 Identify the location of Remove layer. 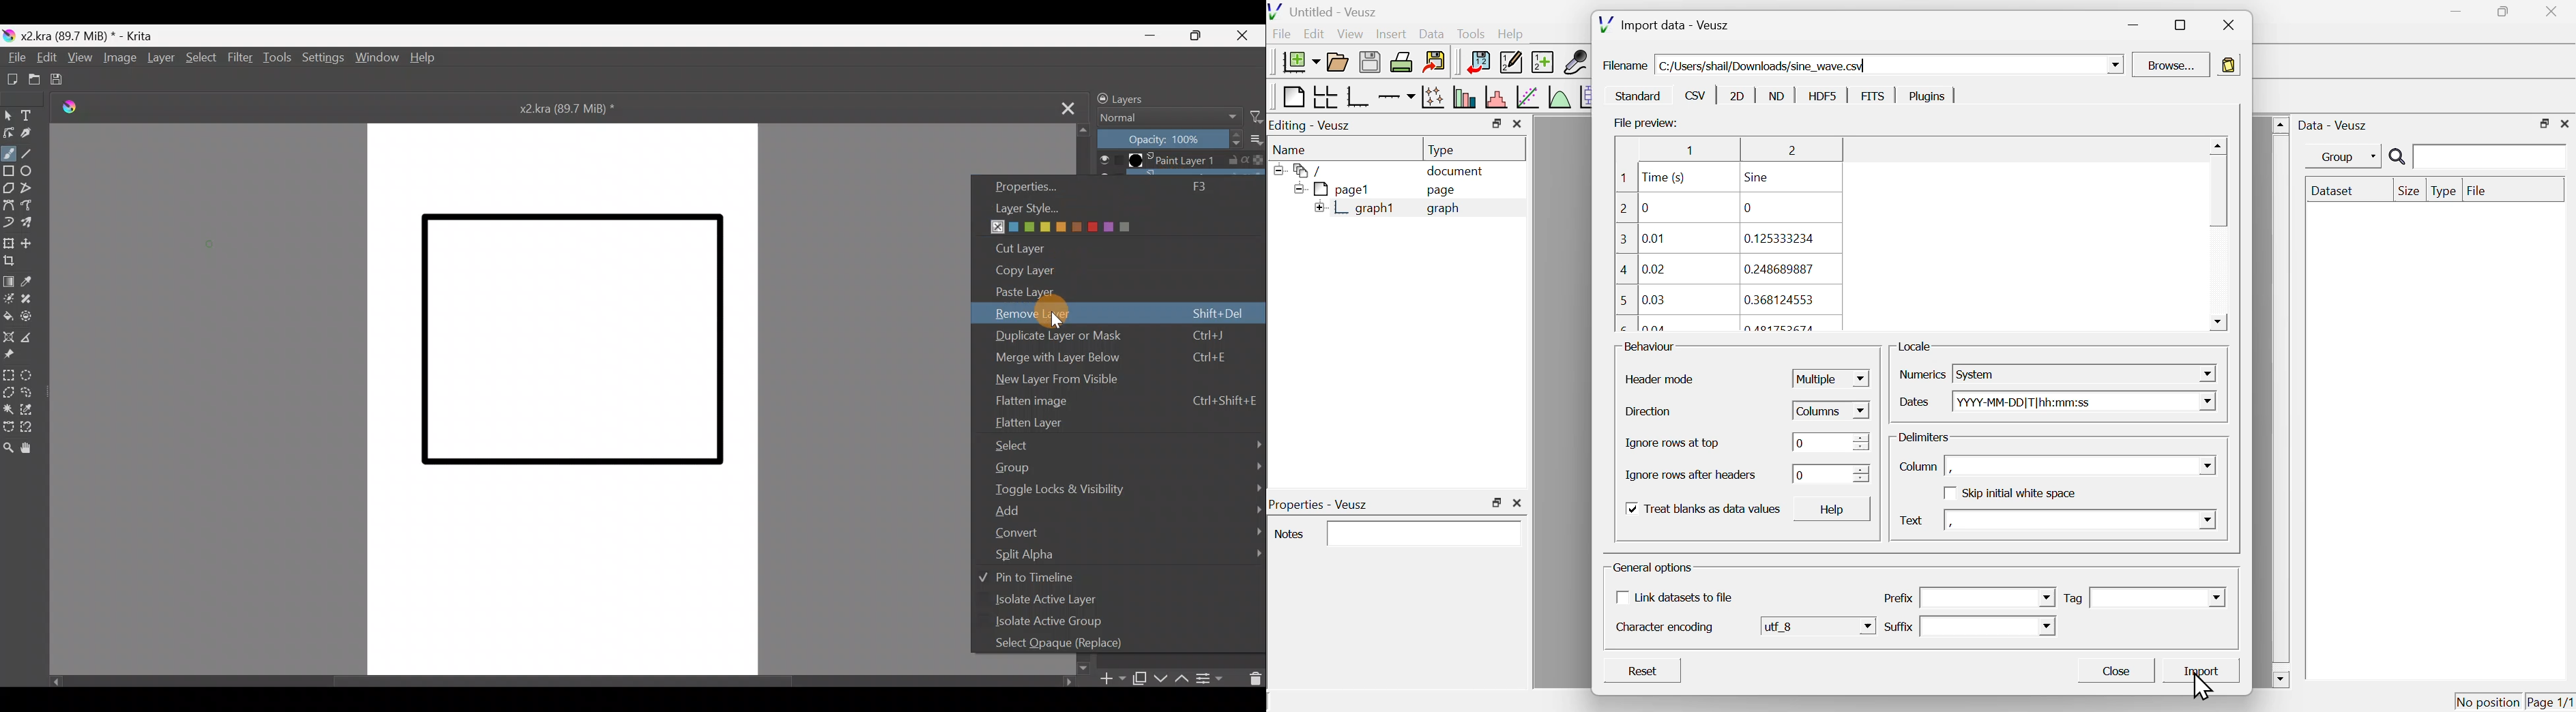
(1121, 312).